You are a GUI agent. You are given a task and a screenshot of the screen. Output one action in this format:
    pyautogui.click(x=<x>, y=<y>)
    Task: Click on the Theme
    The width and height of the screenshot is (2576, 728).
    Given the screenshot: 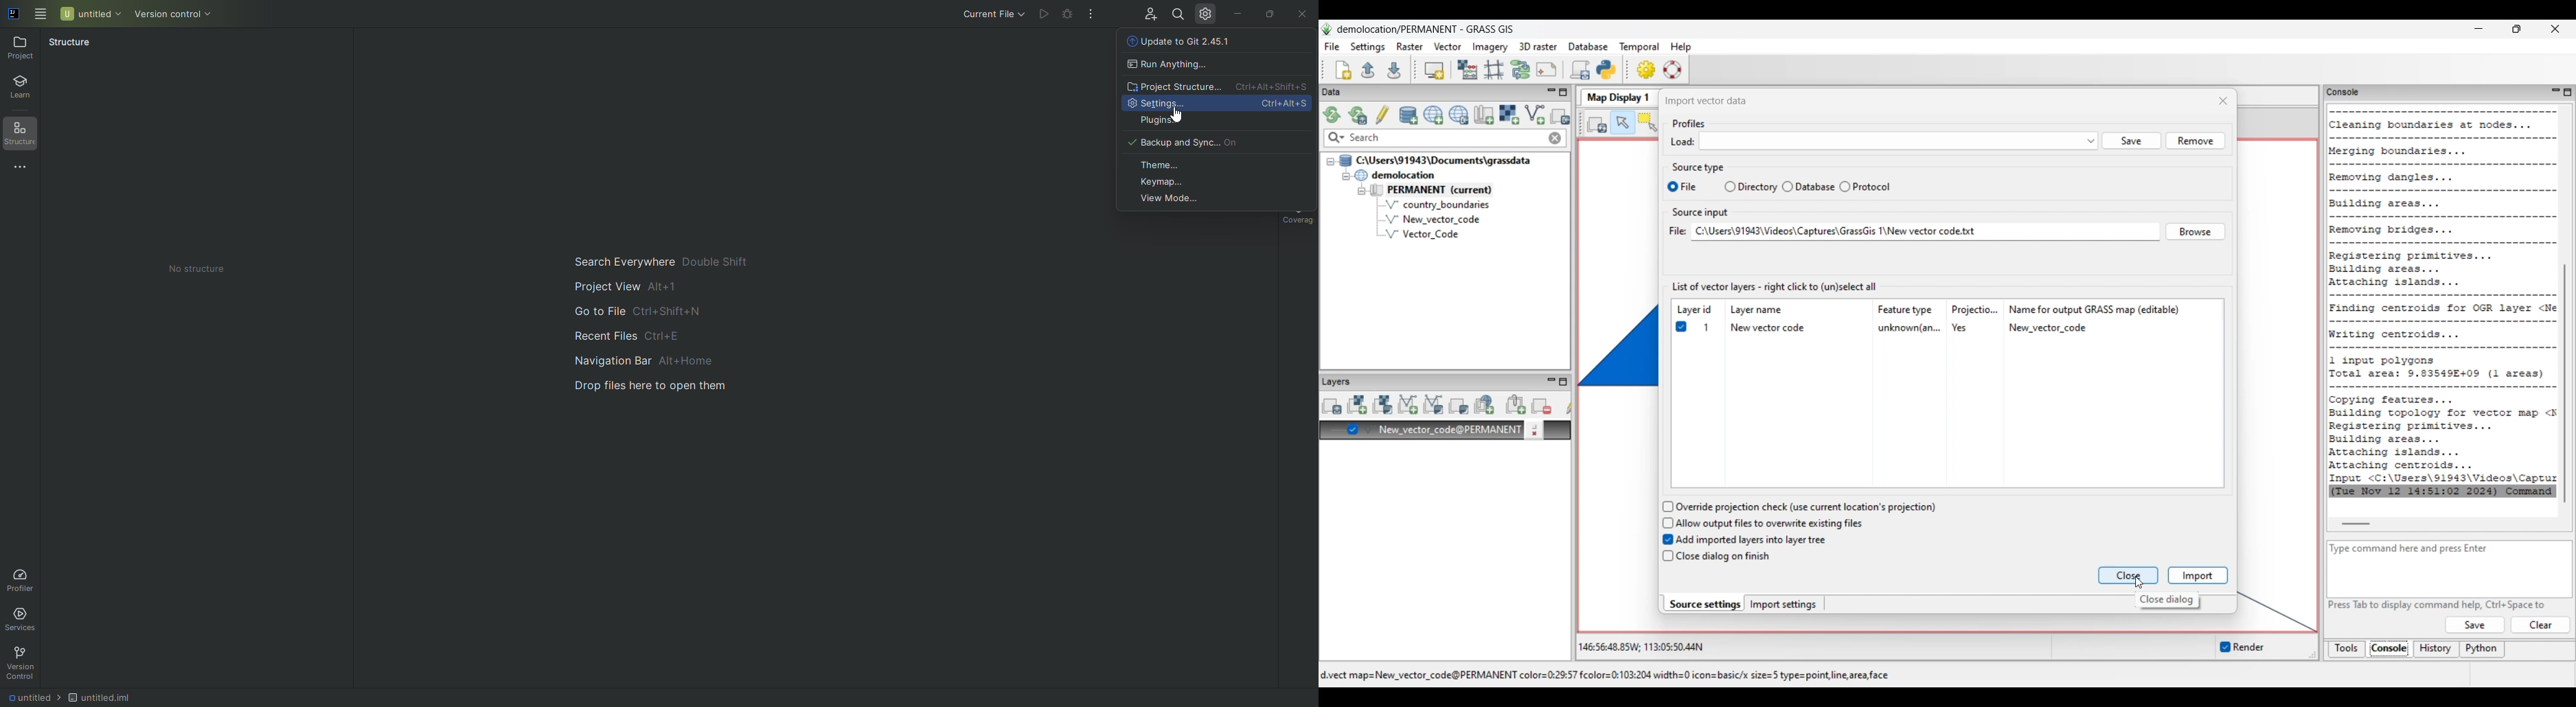 What is the action you would take?
    pyautogui.click(x=1160, y=163)
    